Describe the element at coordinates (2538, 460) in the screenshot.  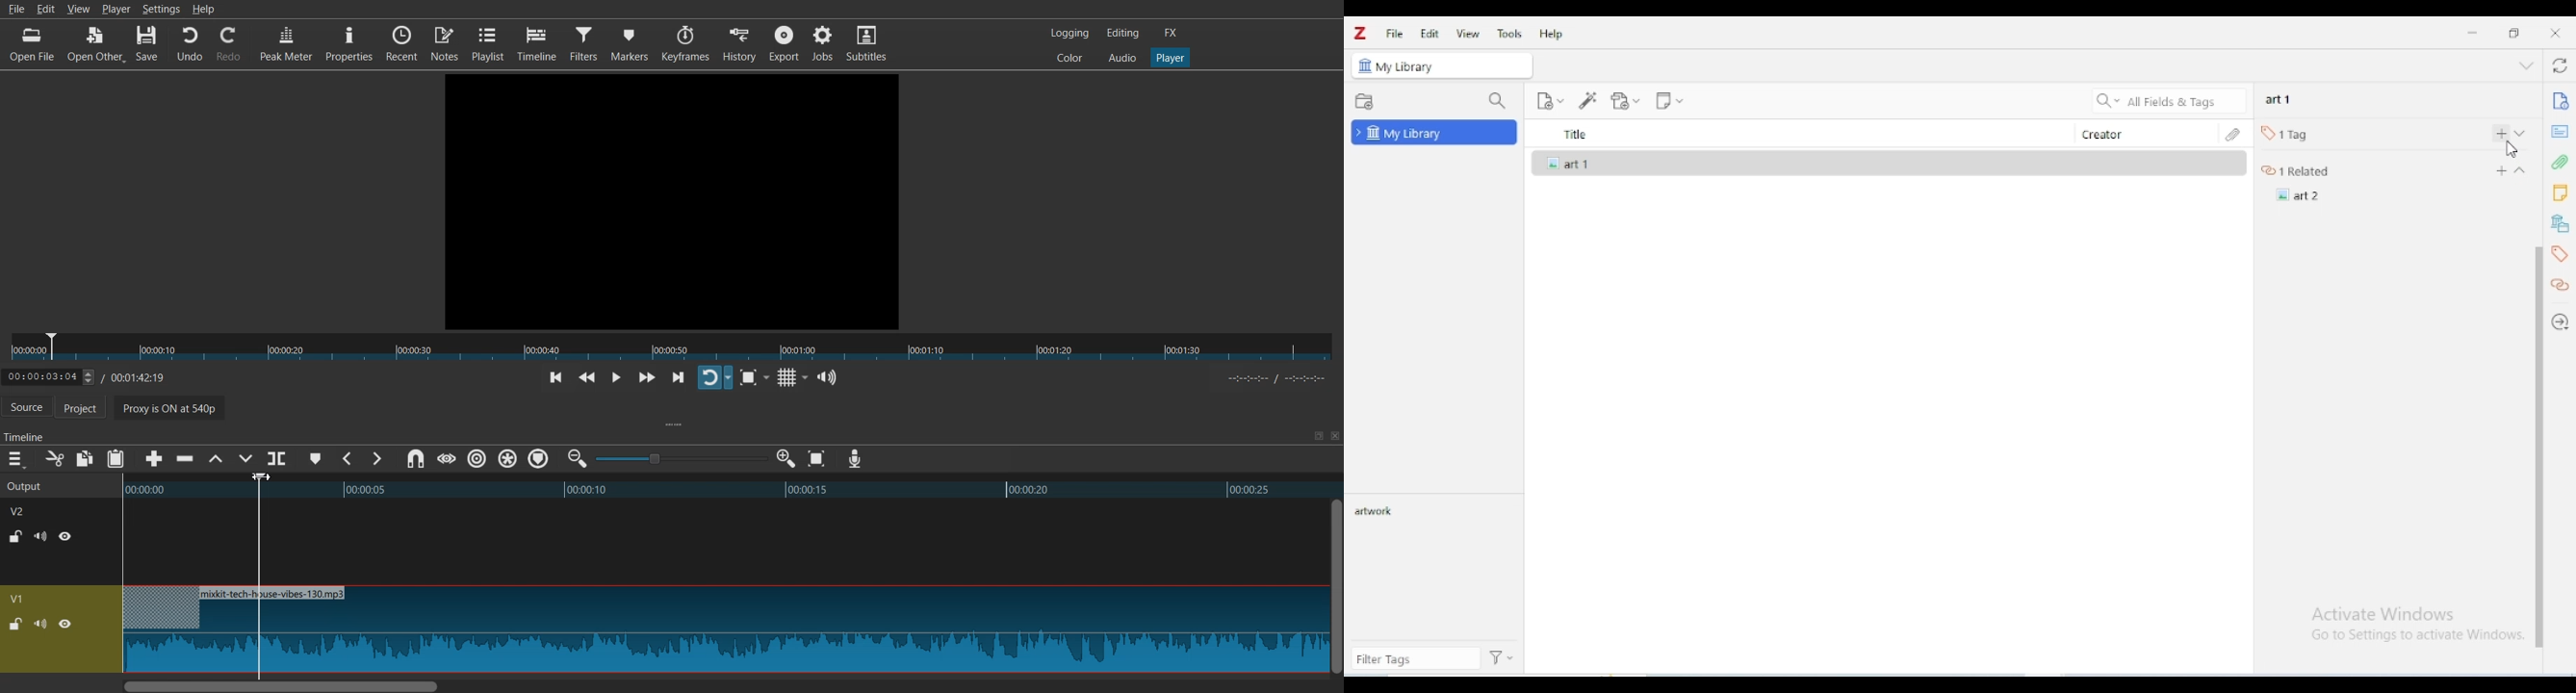
I see `vertical scroll bar` at that location.